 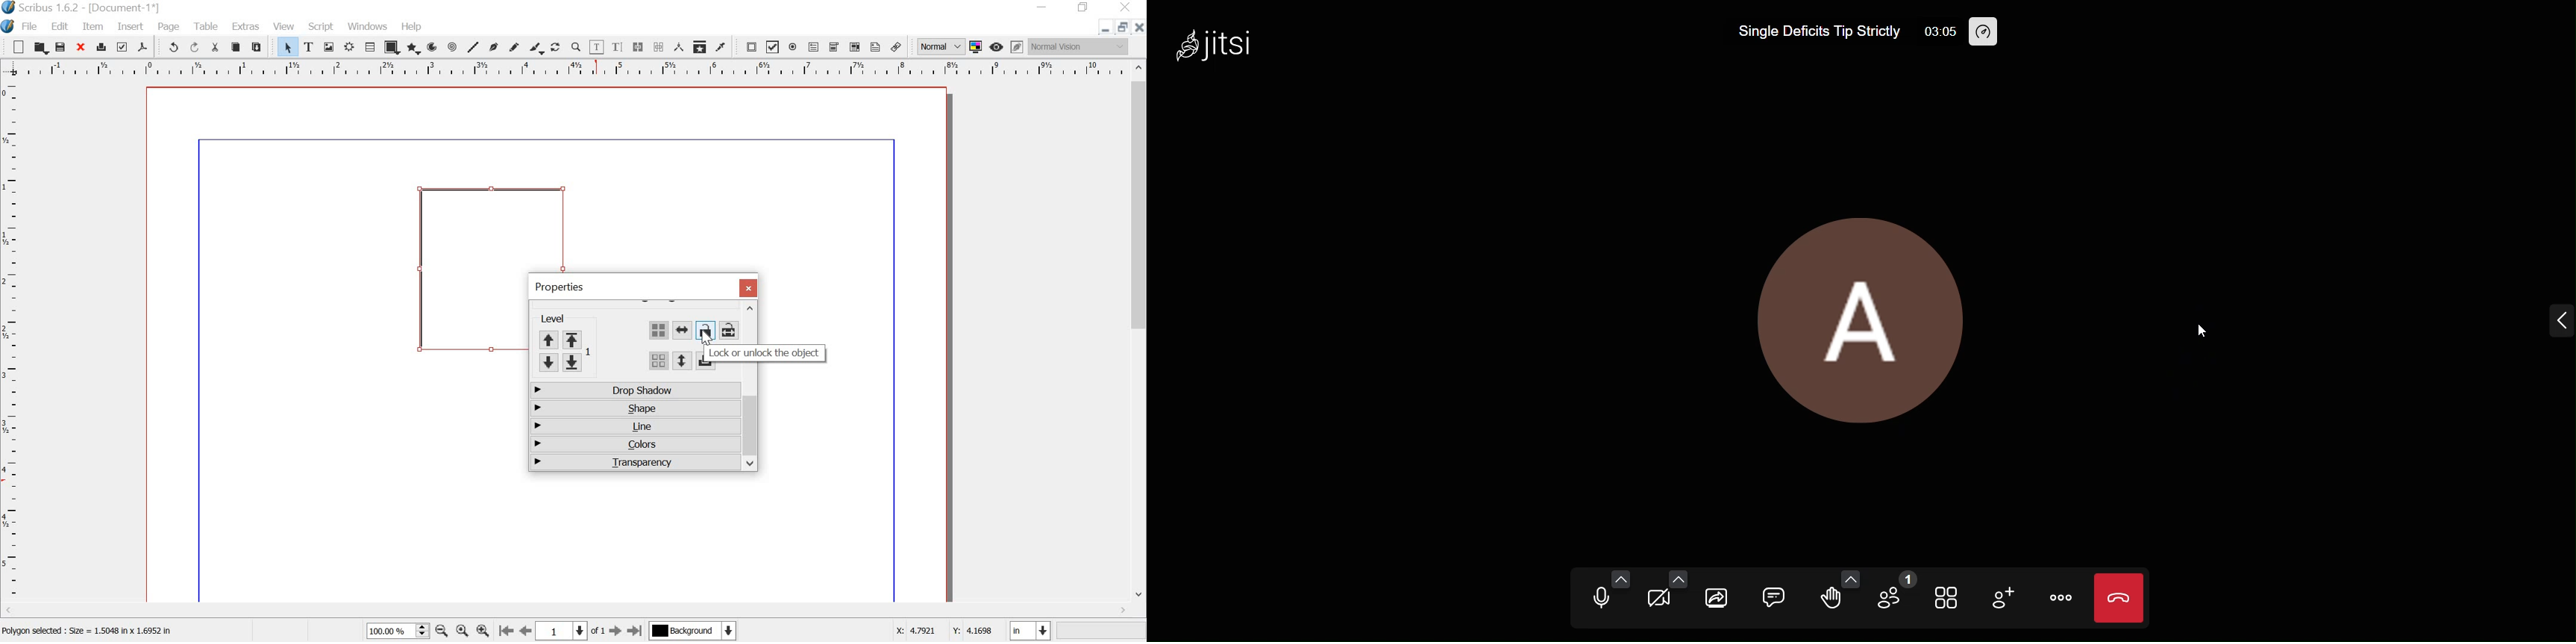 I want to click on Background, so click(x=695, y=632).